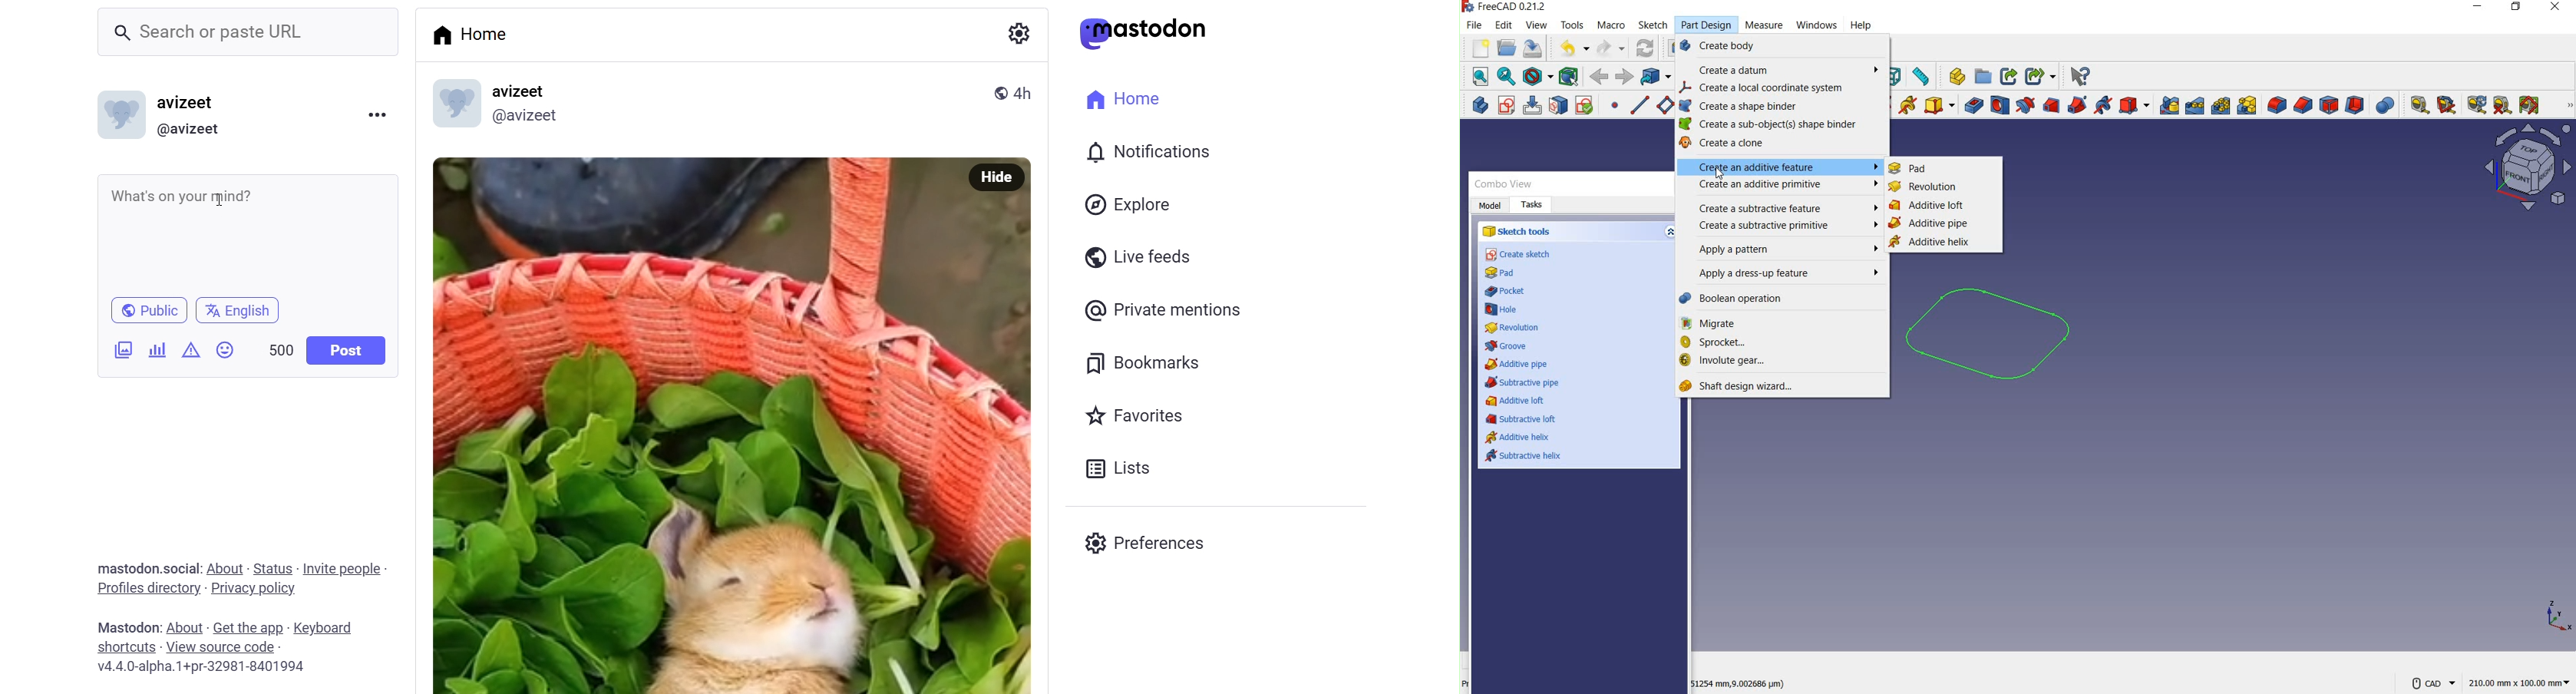  Describe the element at coordinates (1504, 309) in the screenshot. I see `hole` at that location.